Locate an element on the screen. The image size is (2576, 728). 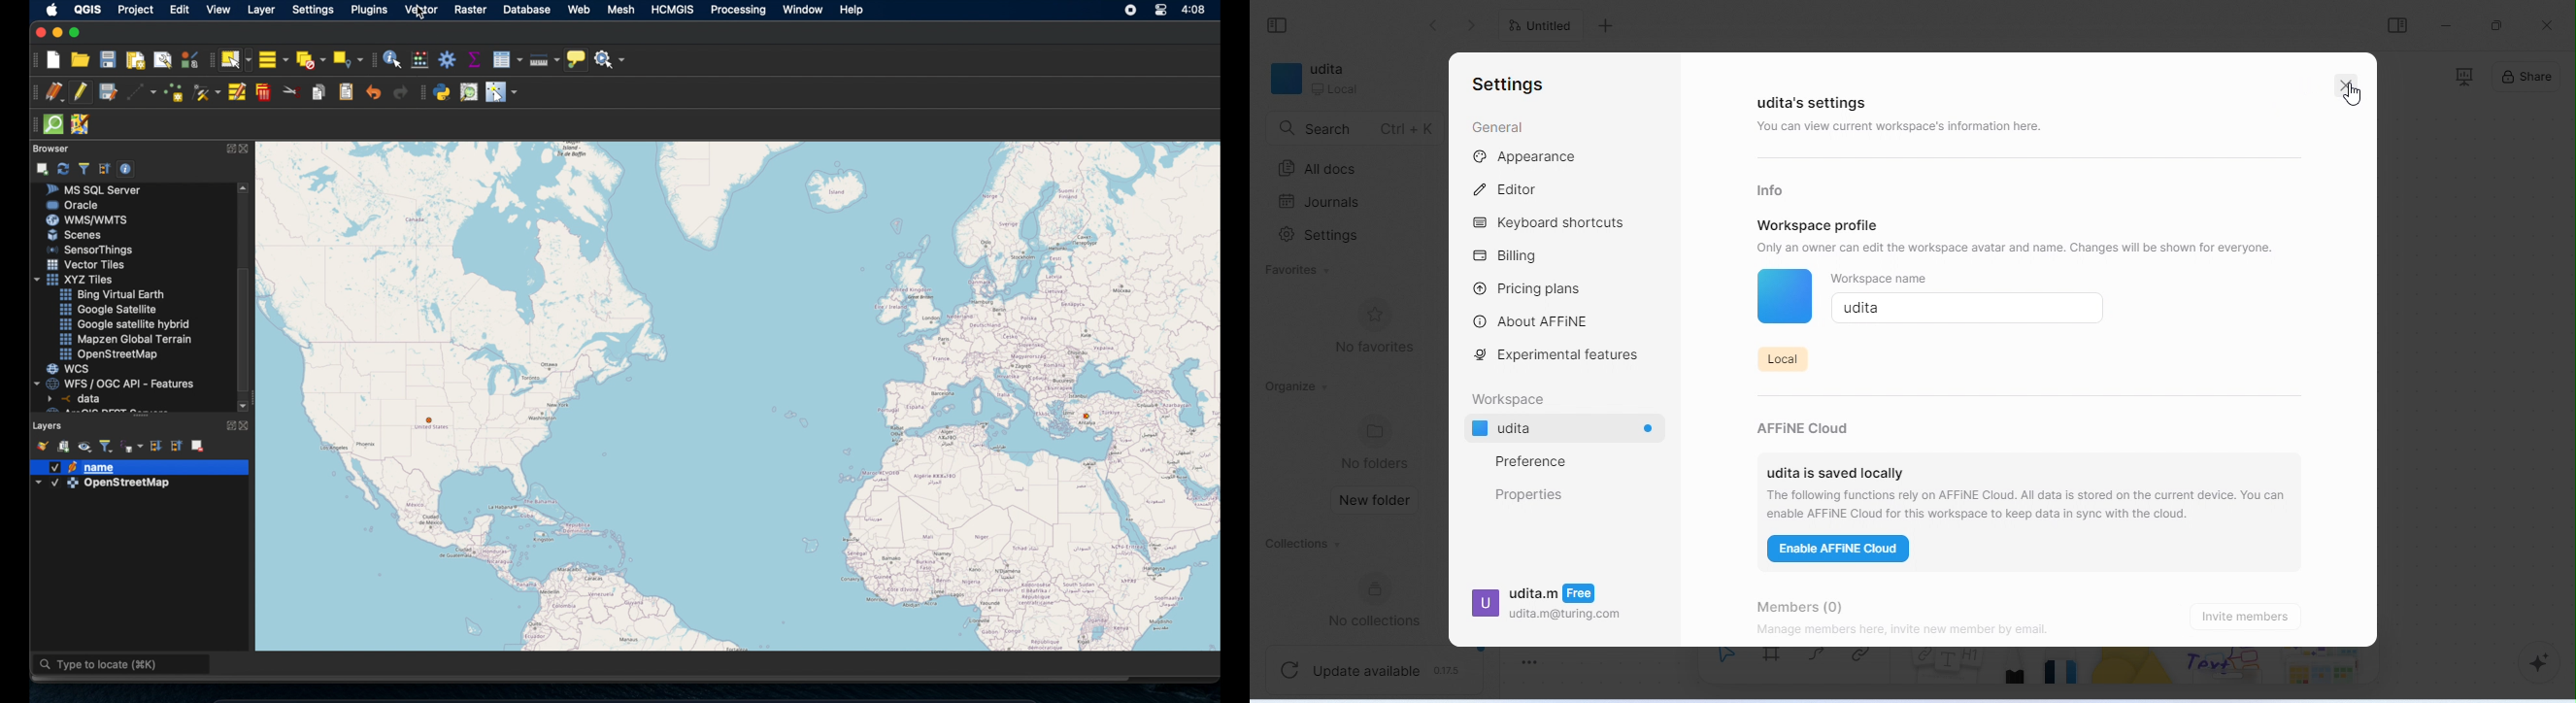
properties is located at coordinates (1530, 494).